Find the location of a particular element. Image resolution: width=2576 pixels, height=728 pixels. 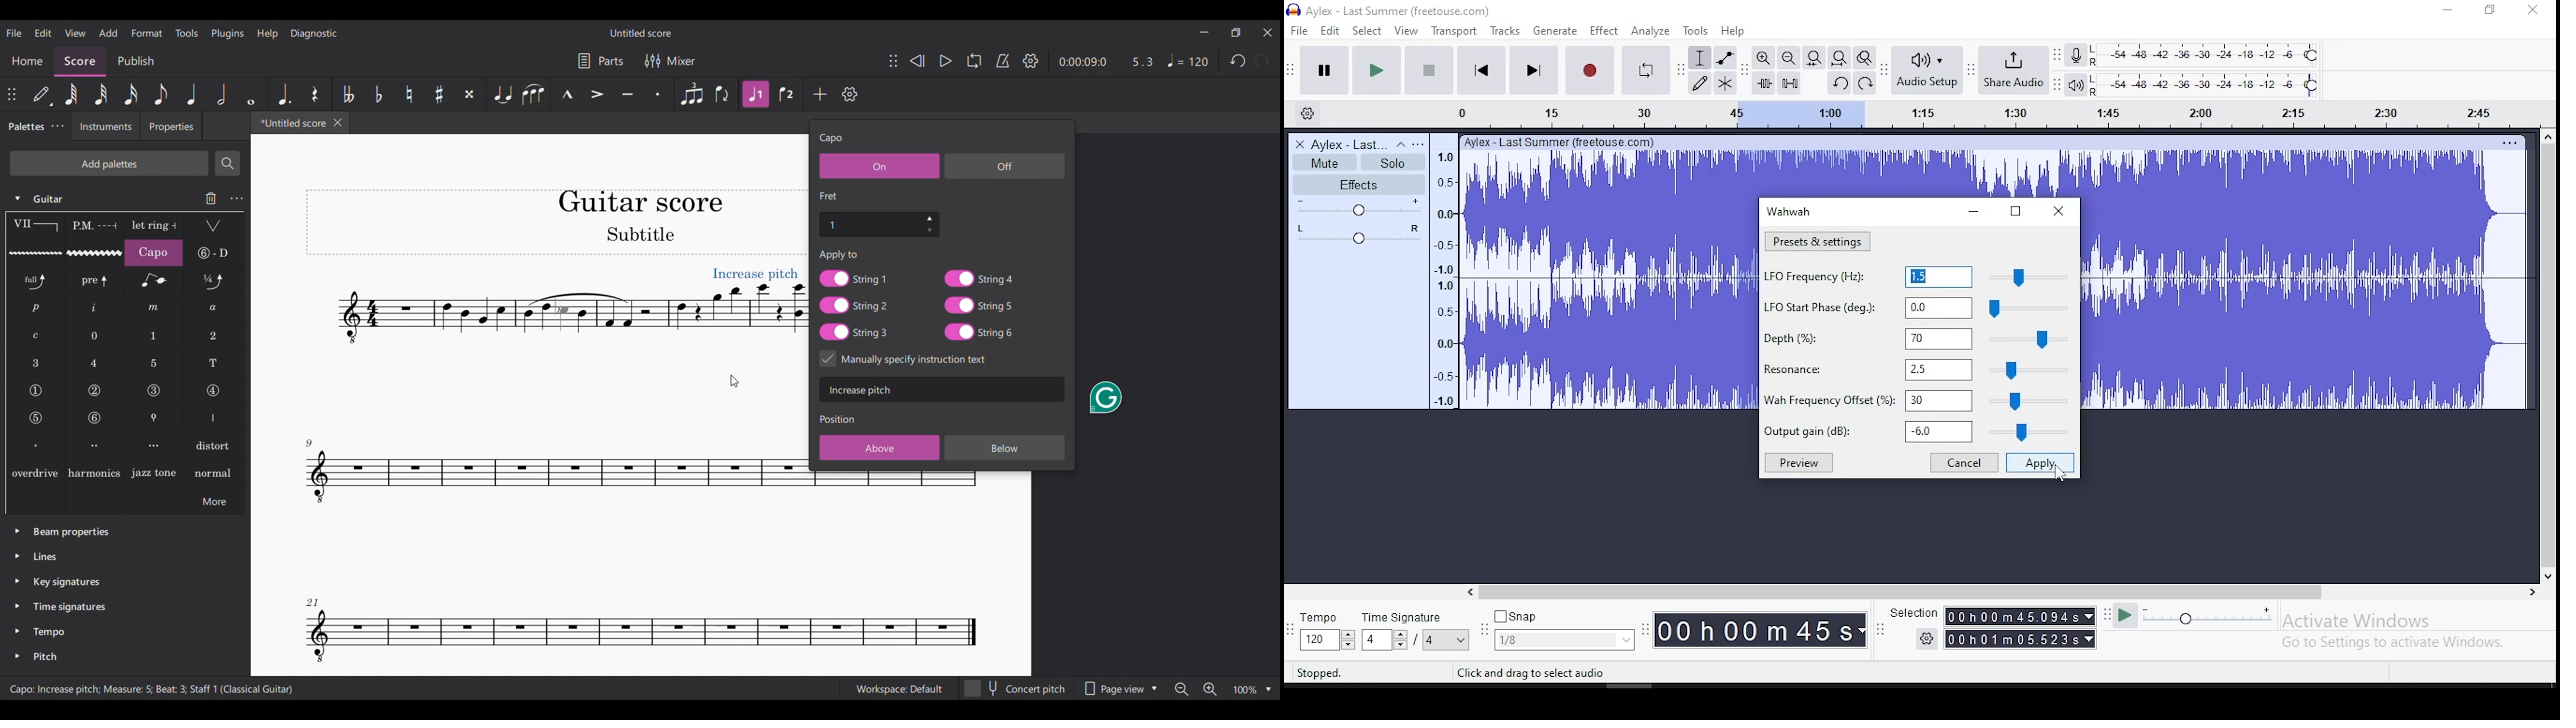

Click to expand tempo palette is located at coordinates (17, 630).